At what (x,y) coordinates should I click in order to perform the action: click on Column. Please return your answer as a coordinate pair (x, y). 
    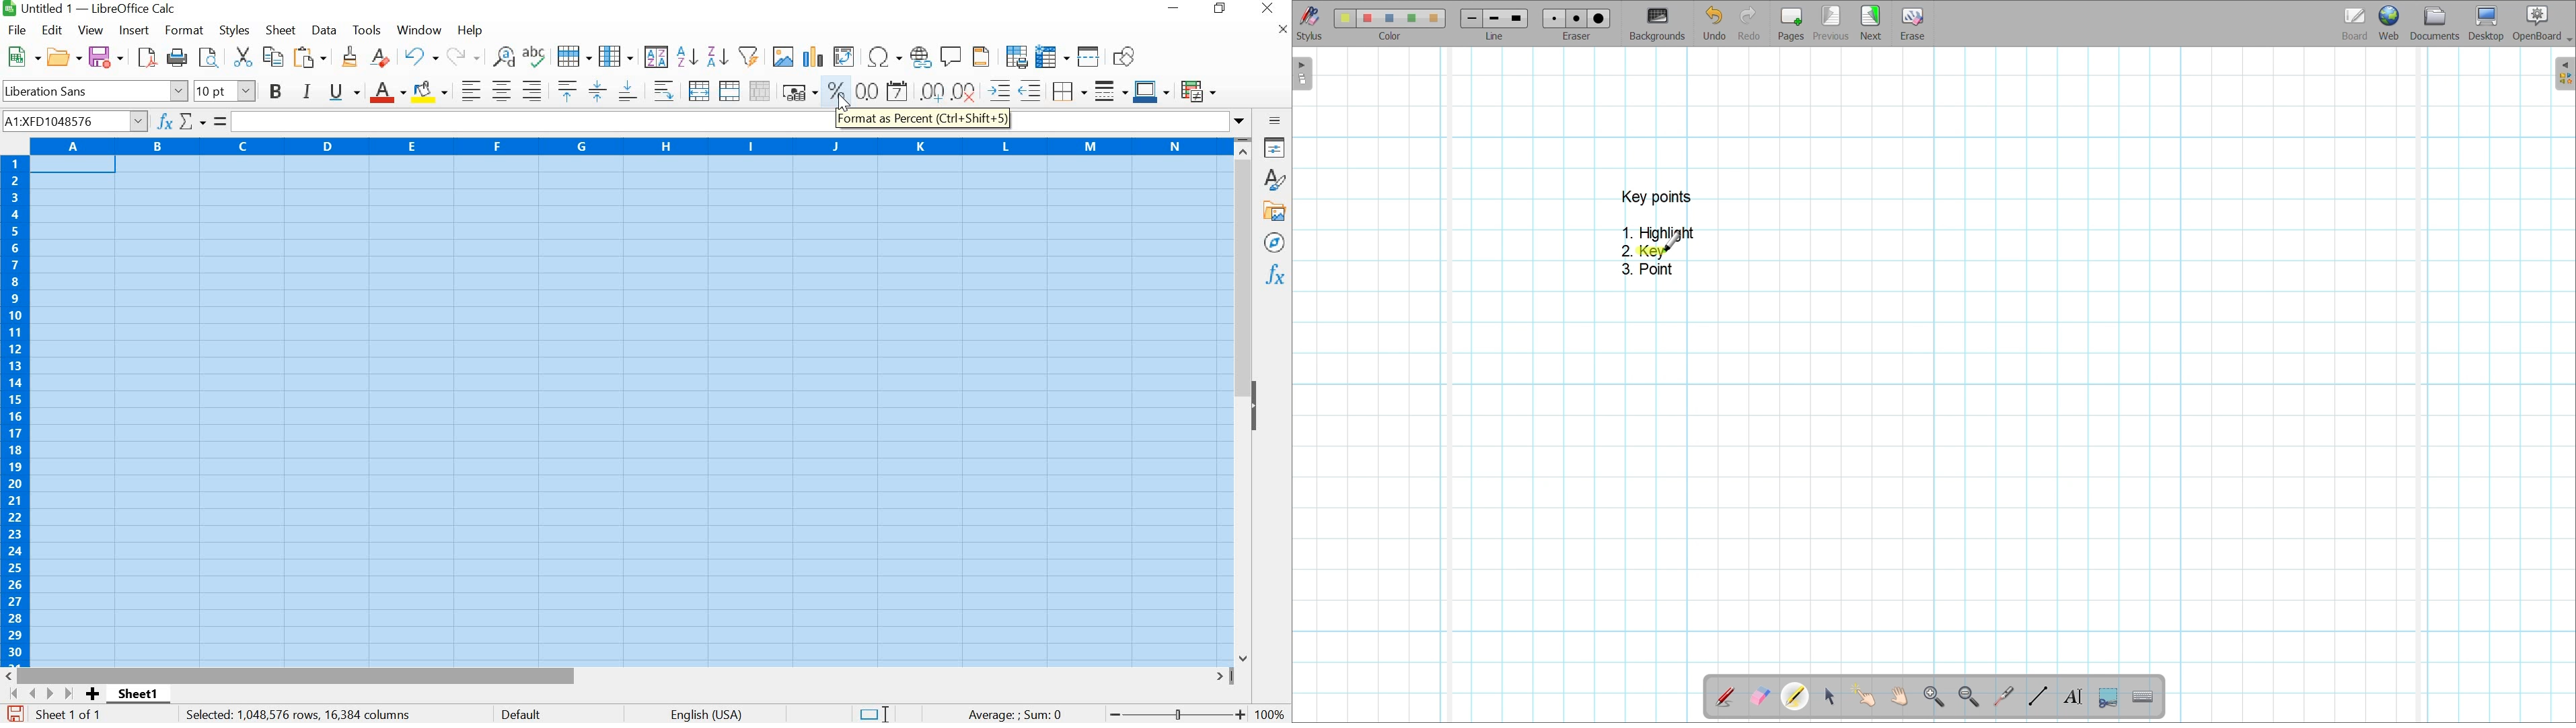
    Looking at the image, I should click on (616, 58).